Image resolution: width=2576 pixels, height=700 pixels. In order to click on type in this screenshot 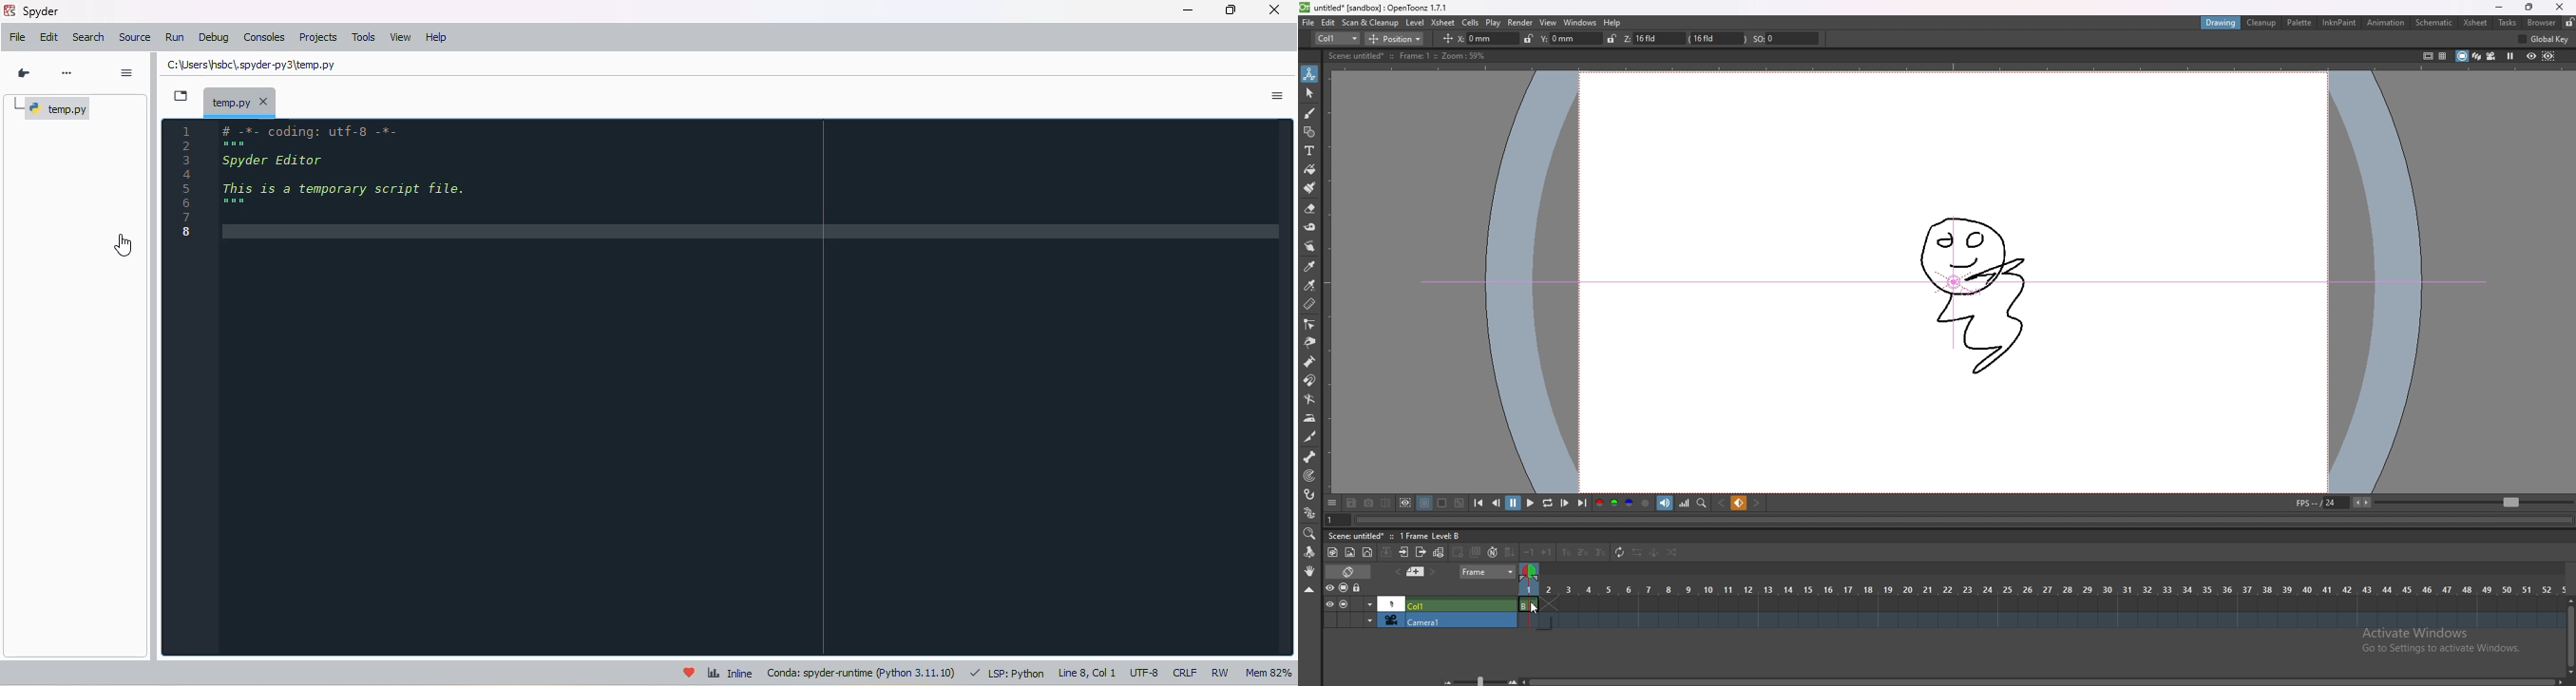, I will do `click(1337, 39)`.